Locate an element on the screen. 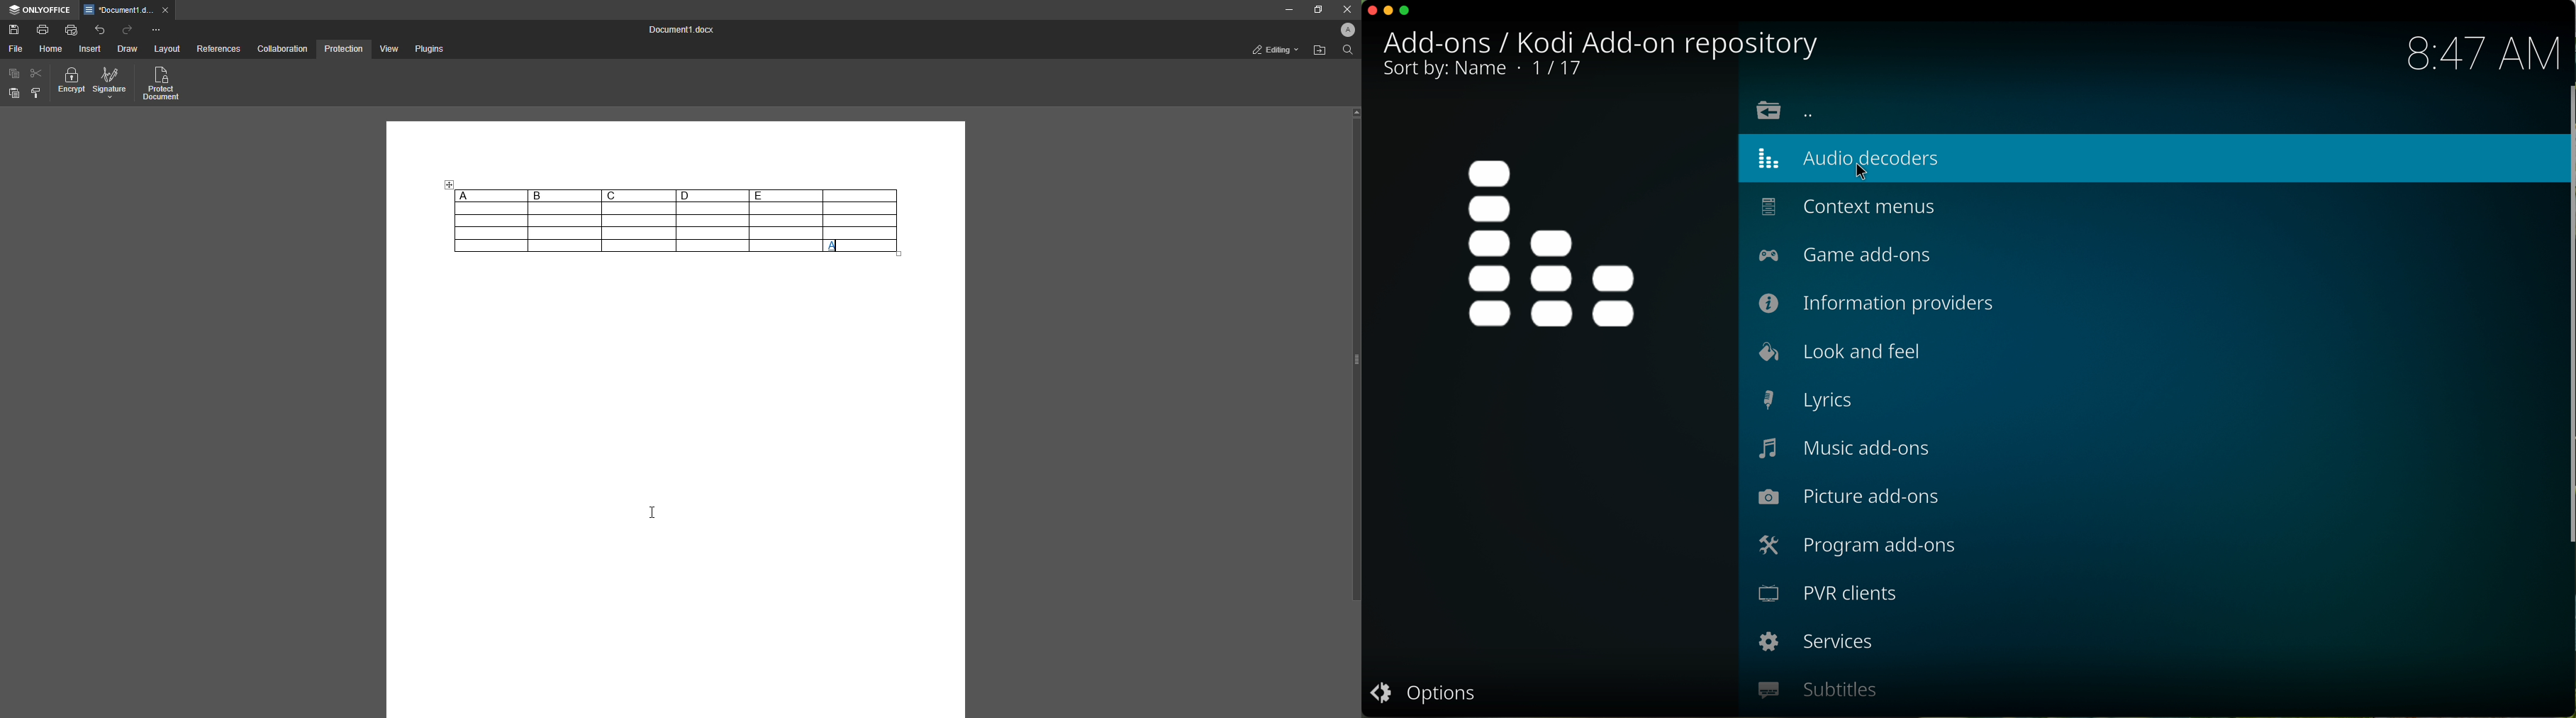 Image resolution: width=2576 pixels, height=728 pixels. information providers is located at coordinates (1880, 302).